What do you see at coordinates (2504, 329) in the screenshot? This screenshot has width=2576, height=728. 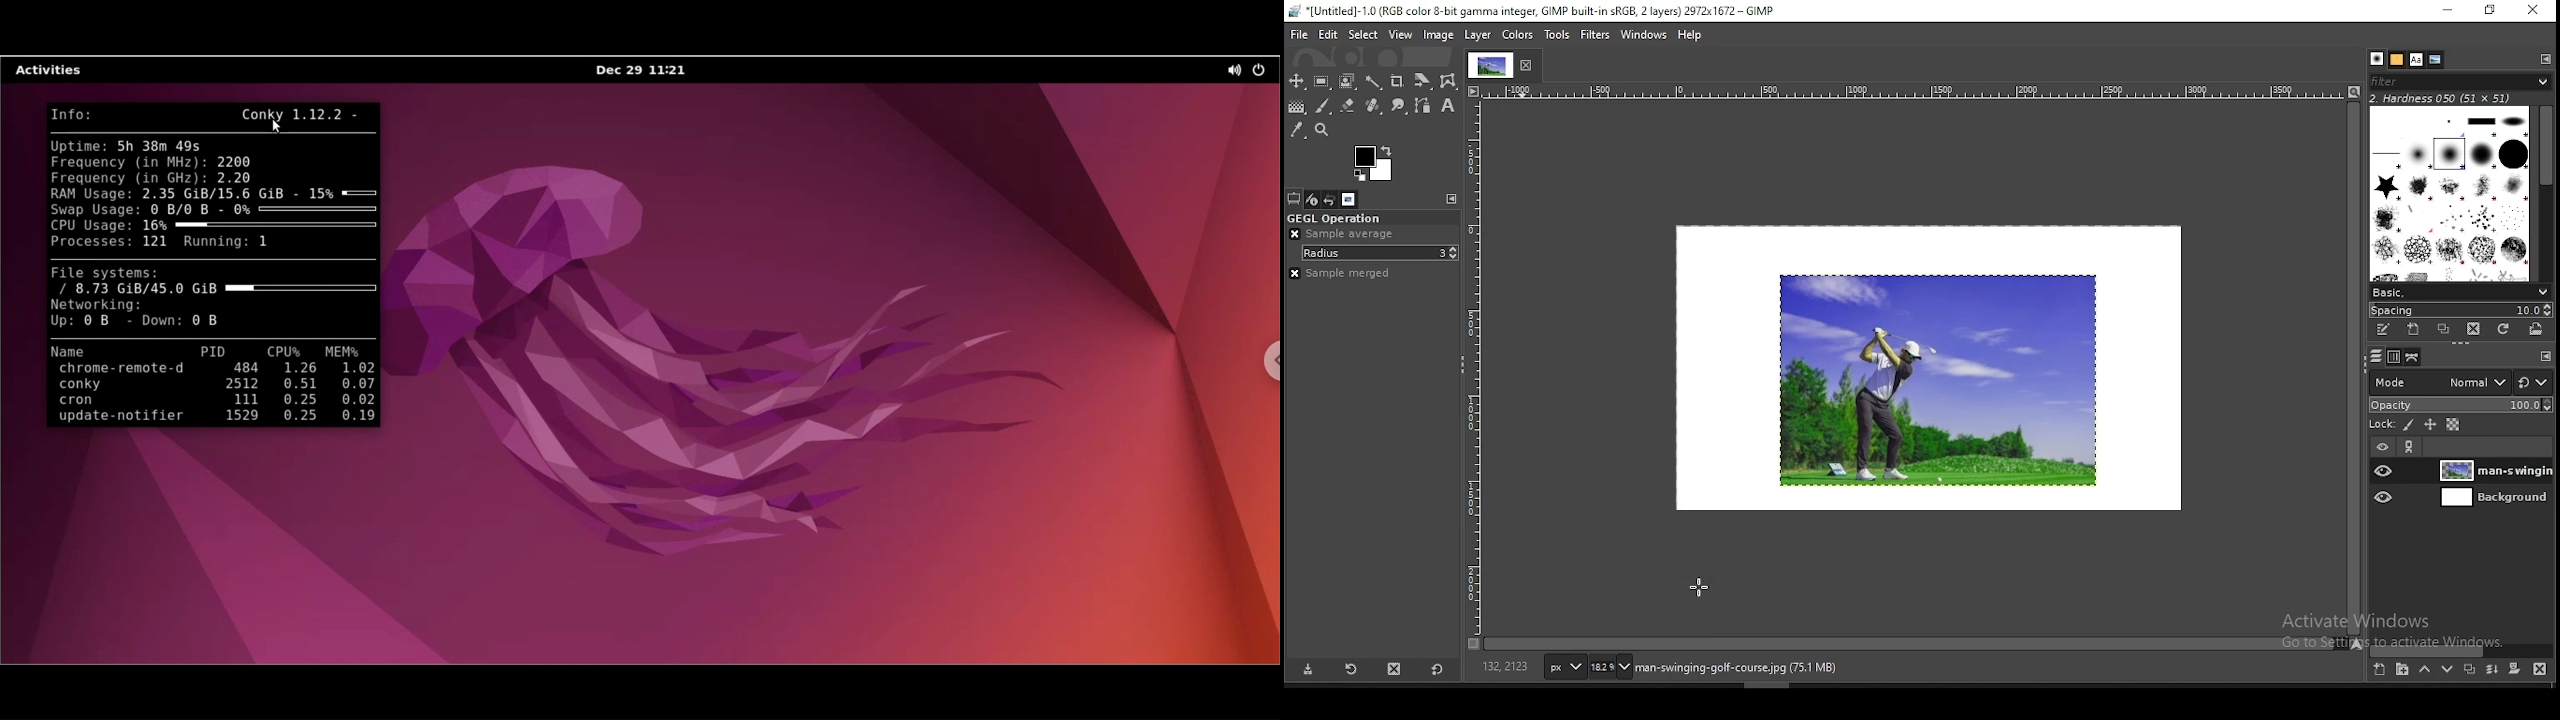 I see `refresh brushes` at bounding box center [2504, 329].